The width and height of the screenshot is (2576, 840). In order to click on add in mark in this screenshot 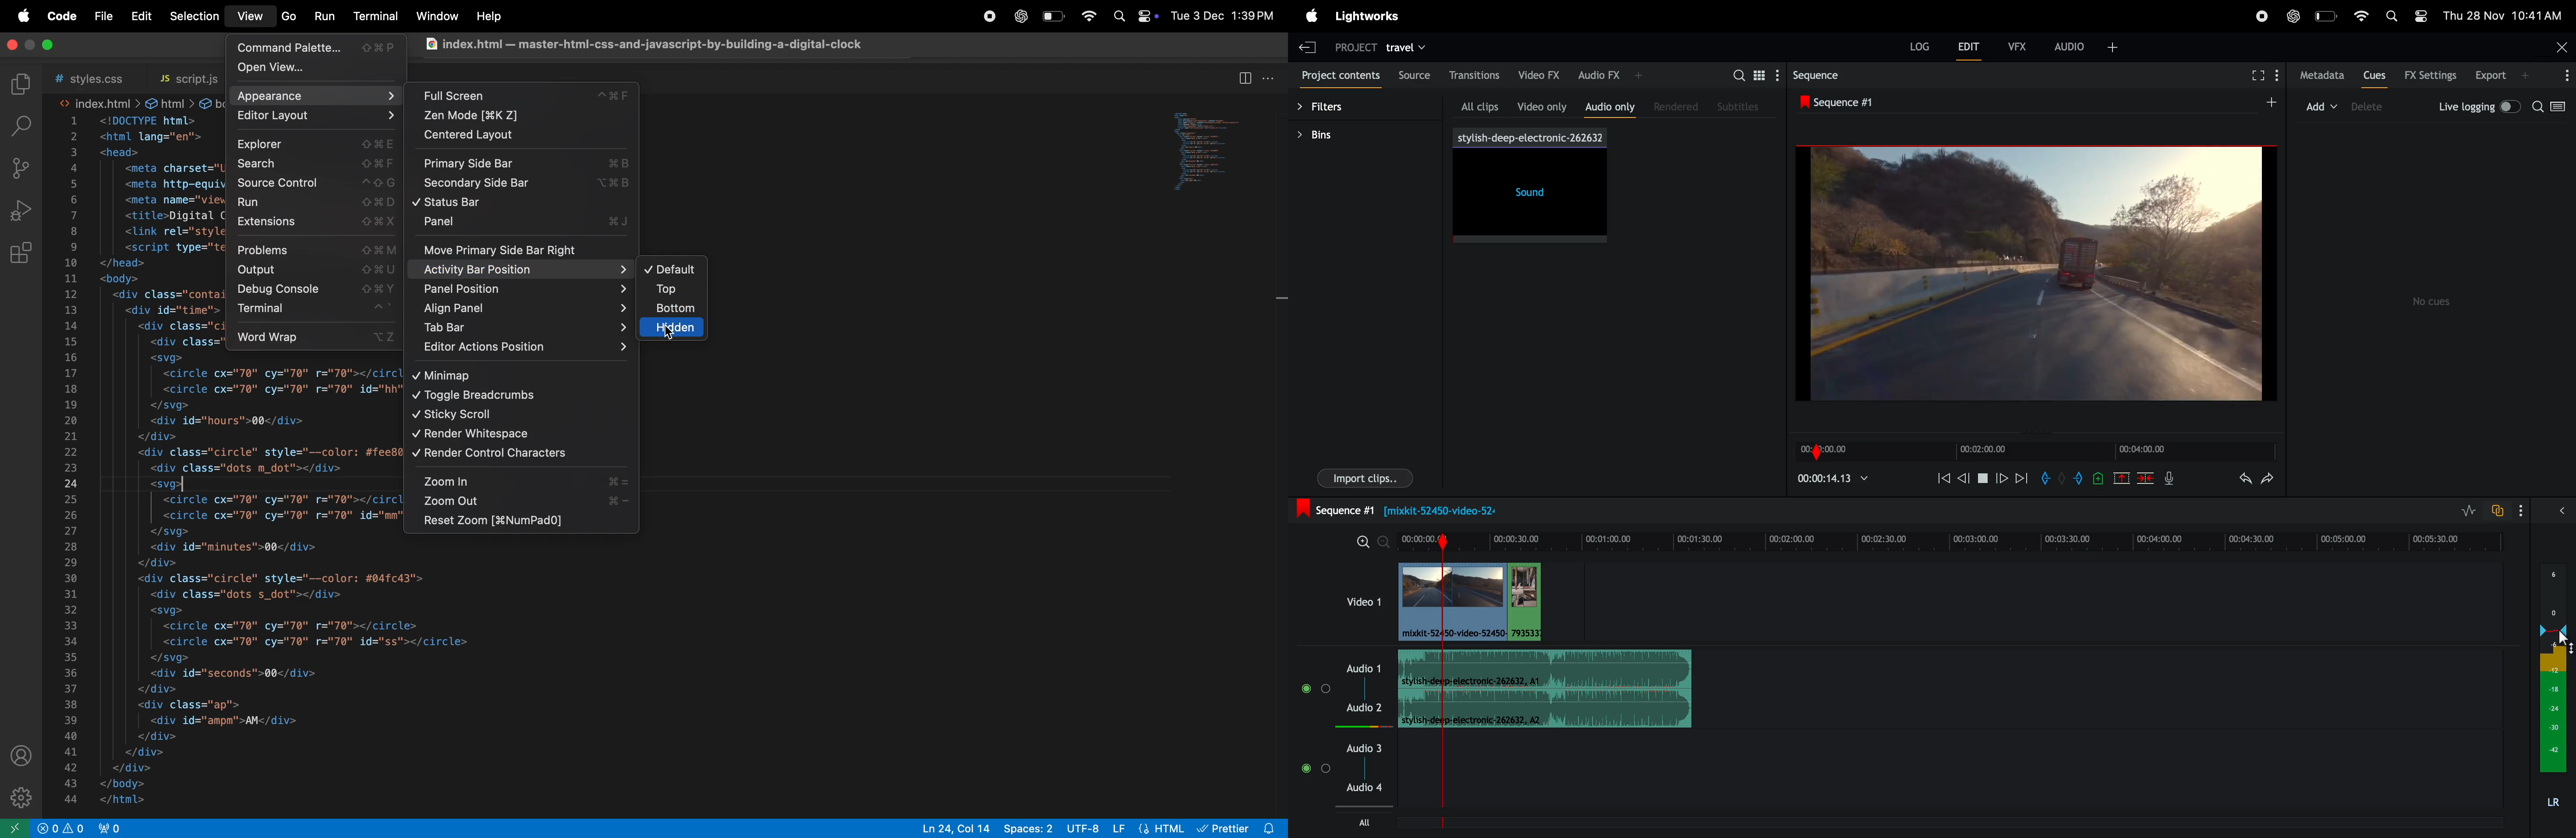, I will do `click(2047, 478)`.